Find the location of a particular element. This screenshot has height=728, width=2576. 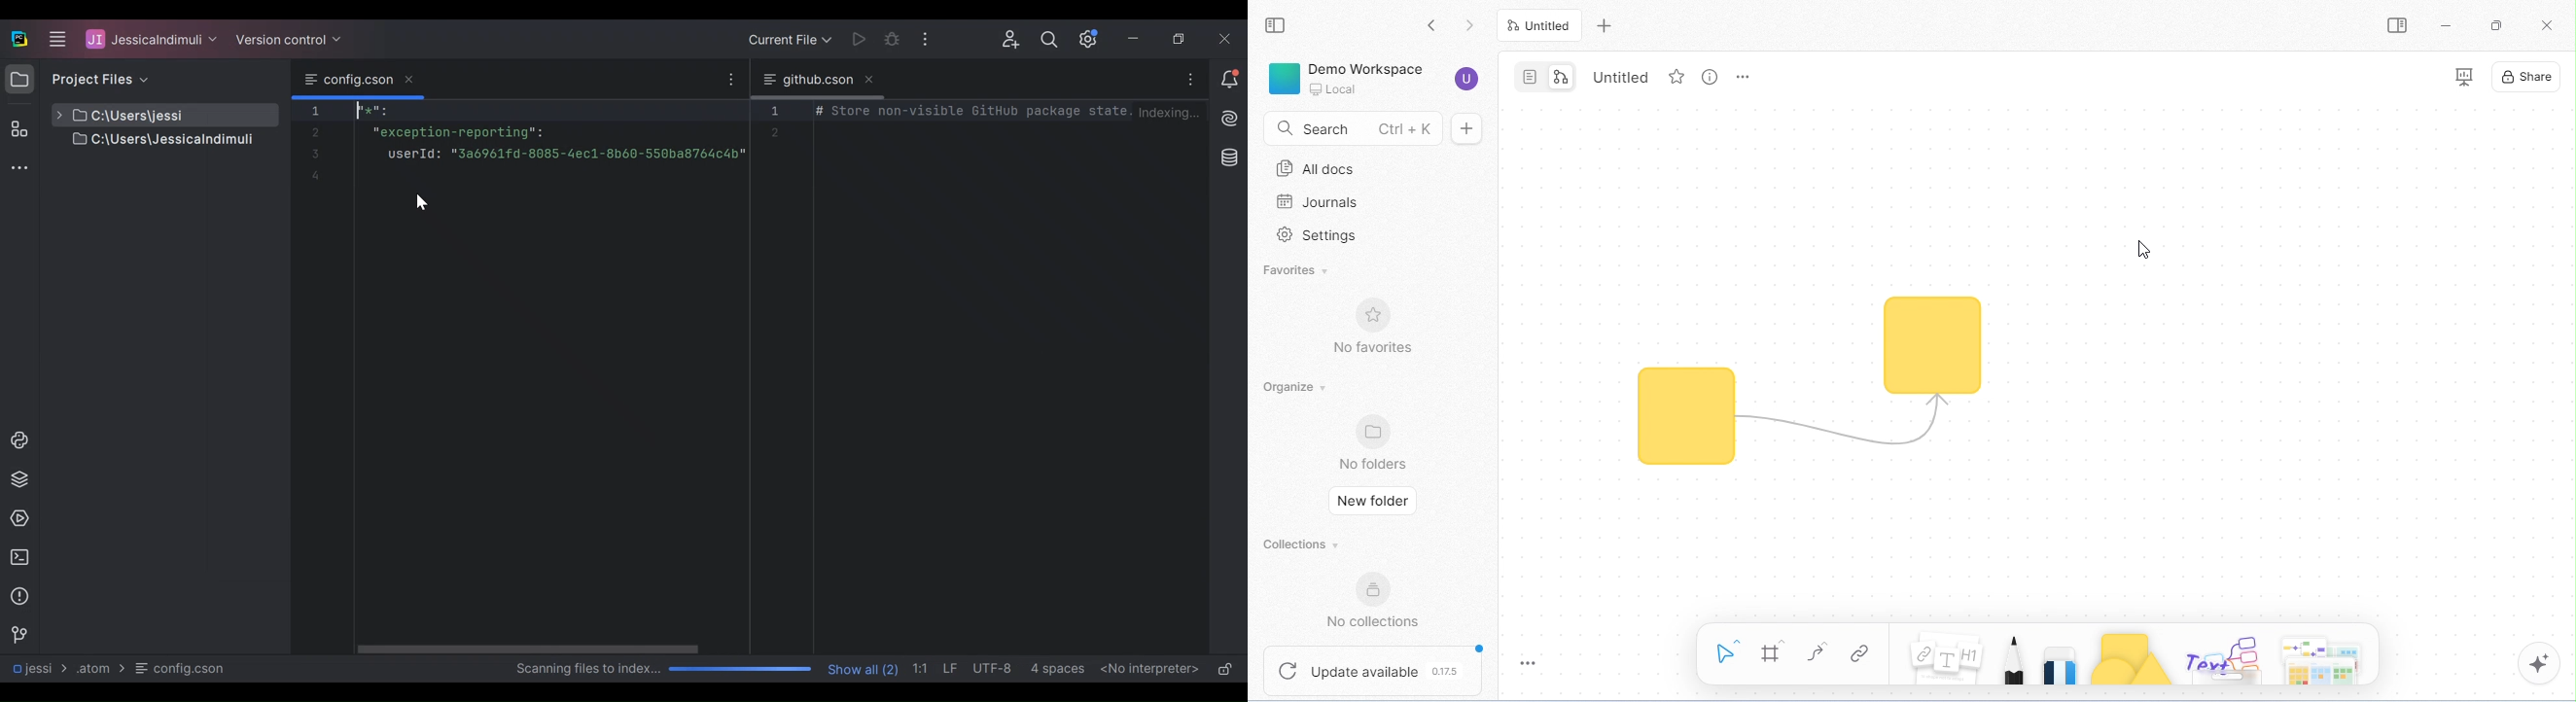

search Ctrl+K is located at coordinates (1350, 126).